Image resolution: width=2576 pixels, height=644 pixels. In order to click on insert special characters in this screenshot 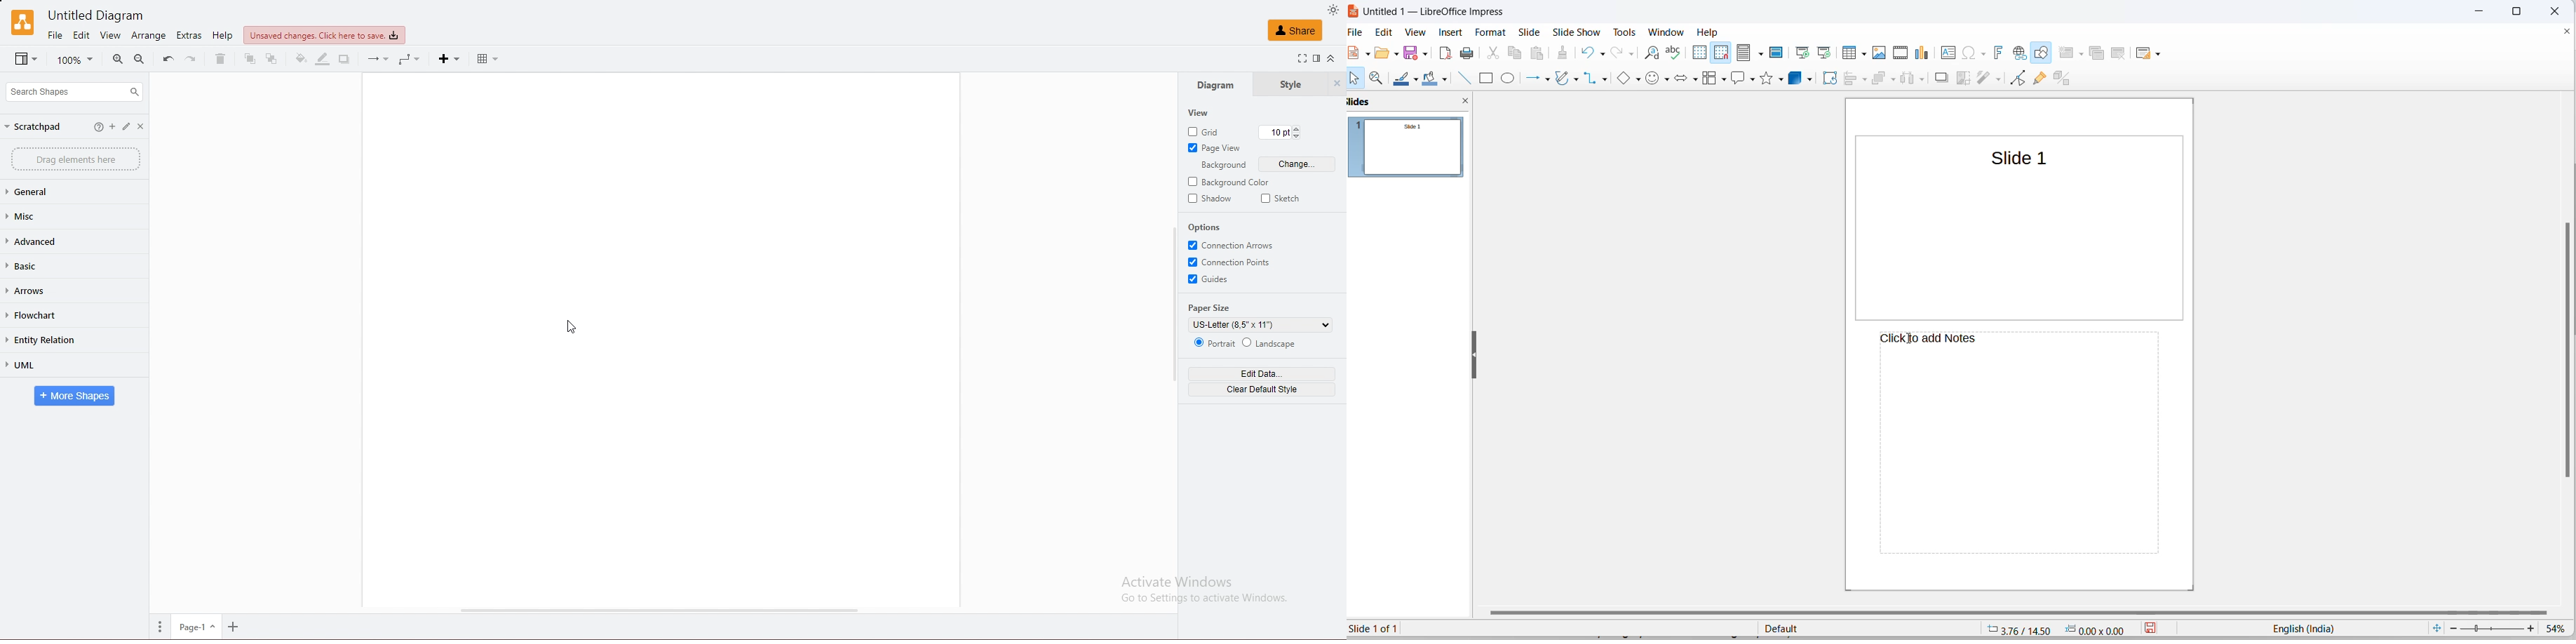, I will do `click(1969, 53)`.